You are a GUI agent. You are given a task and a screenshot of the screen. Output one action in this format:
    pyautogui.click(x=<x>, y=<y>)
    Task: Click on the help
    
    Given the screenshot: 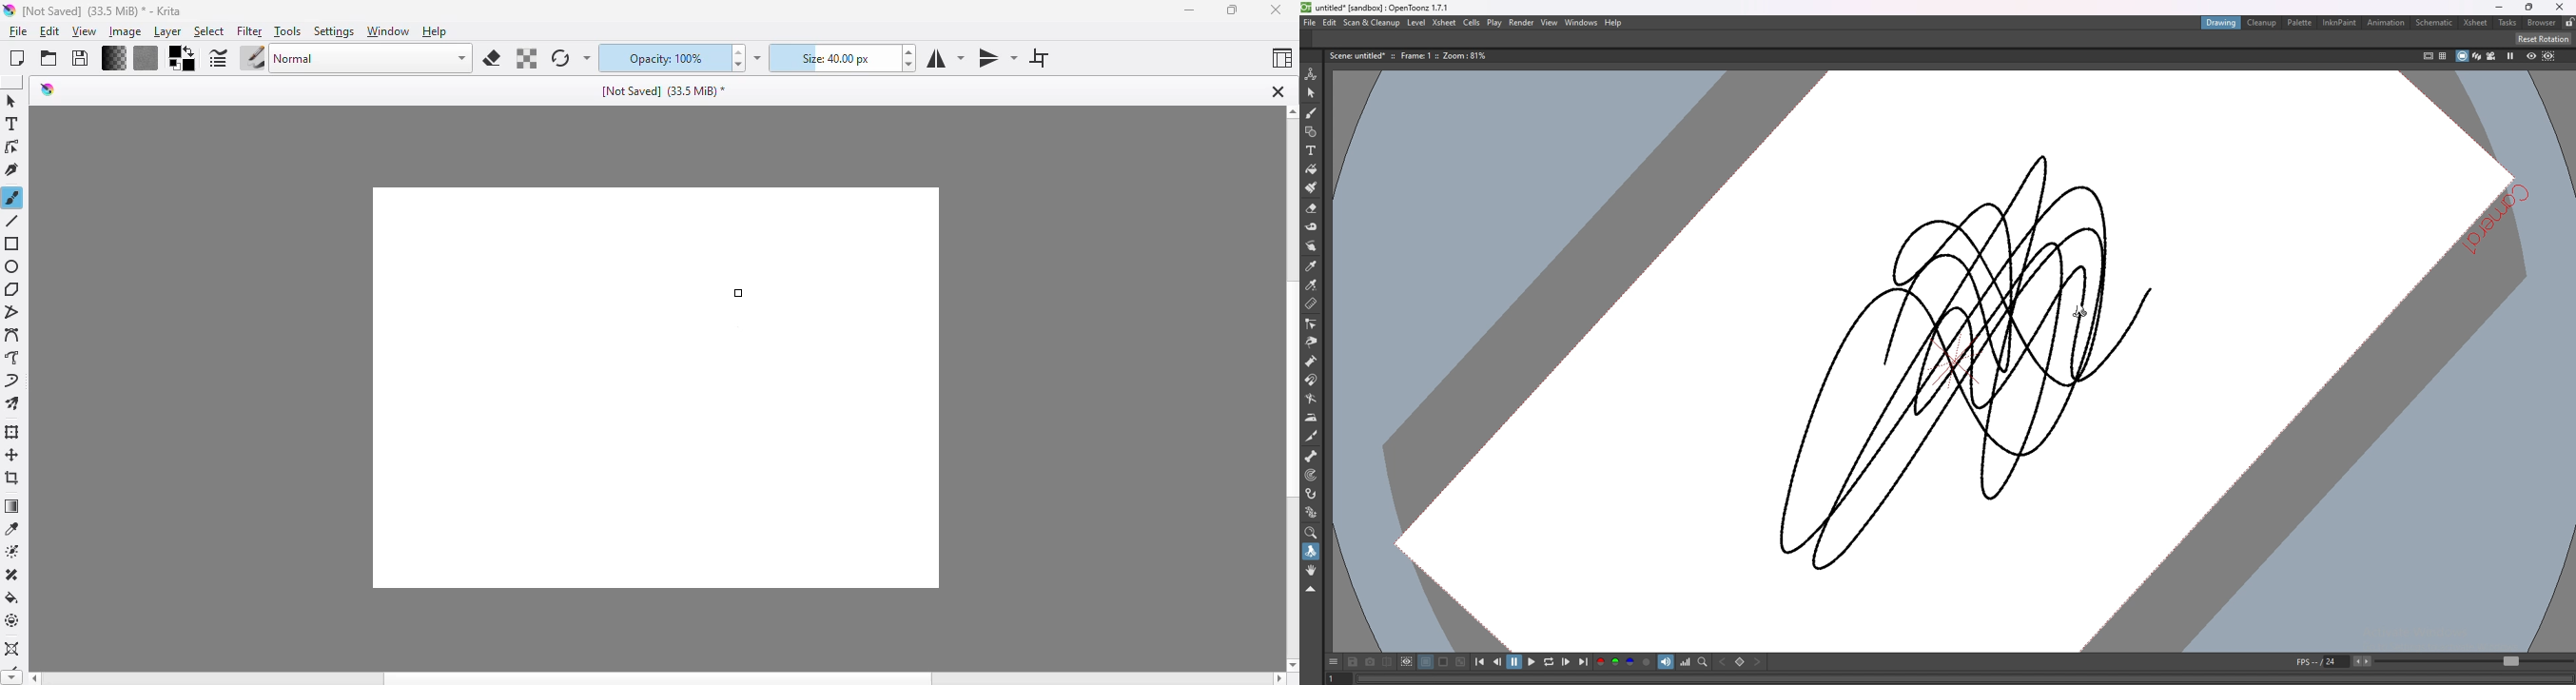 What is the action you would take?
    pyautogui.click(x=434, y=31)
    